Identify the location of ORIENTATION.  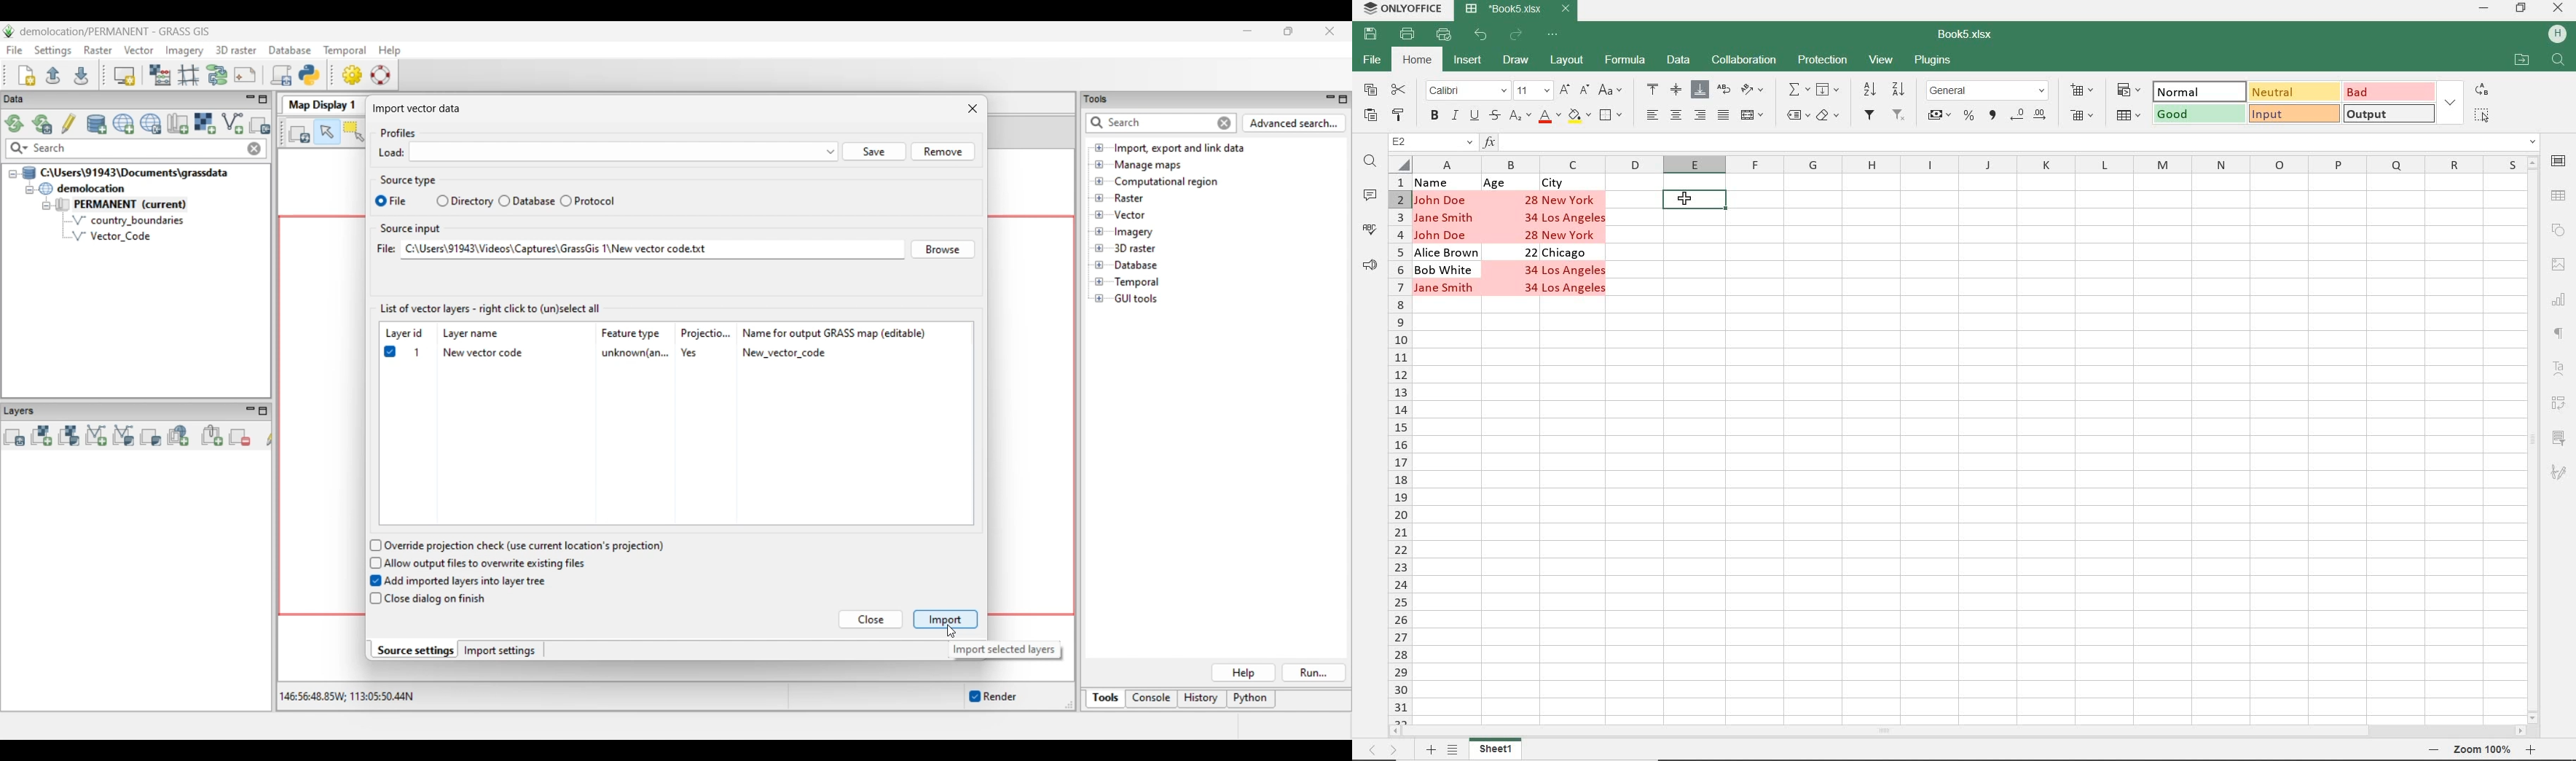
(1756, 91).